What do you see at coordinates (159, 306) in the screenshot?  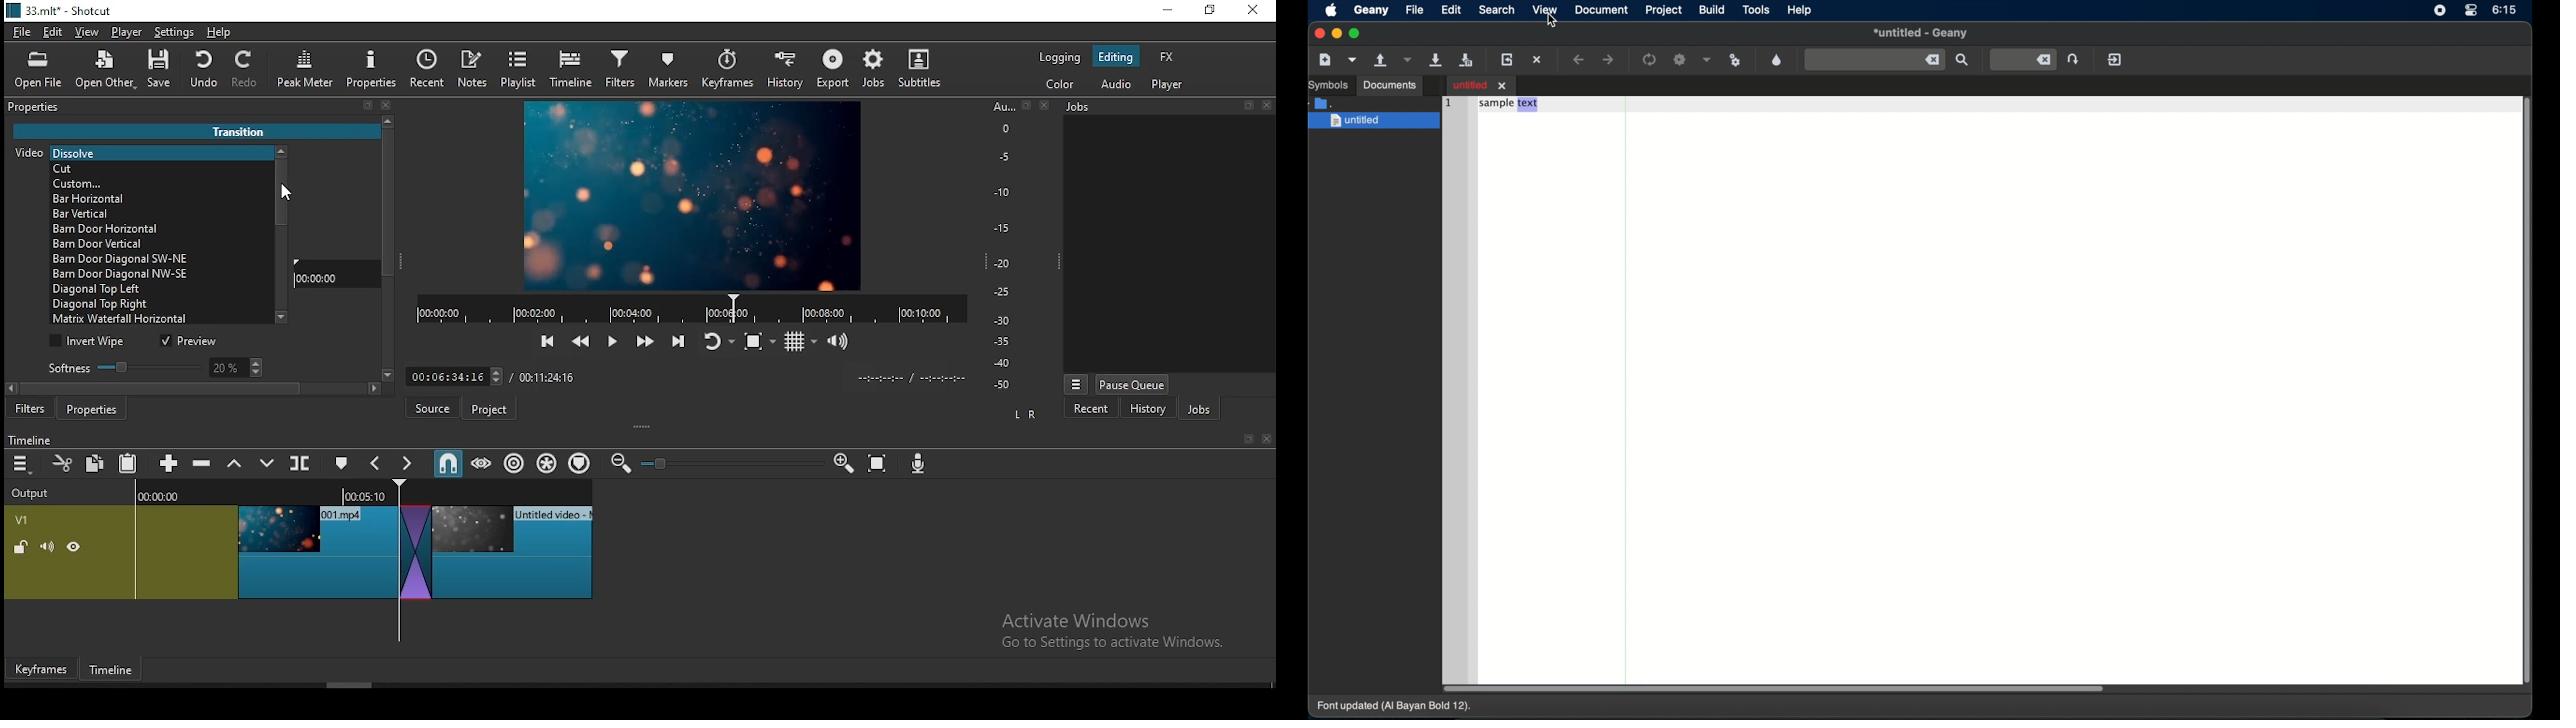 I see `transition option` at bounding box center [159, 306].